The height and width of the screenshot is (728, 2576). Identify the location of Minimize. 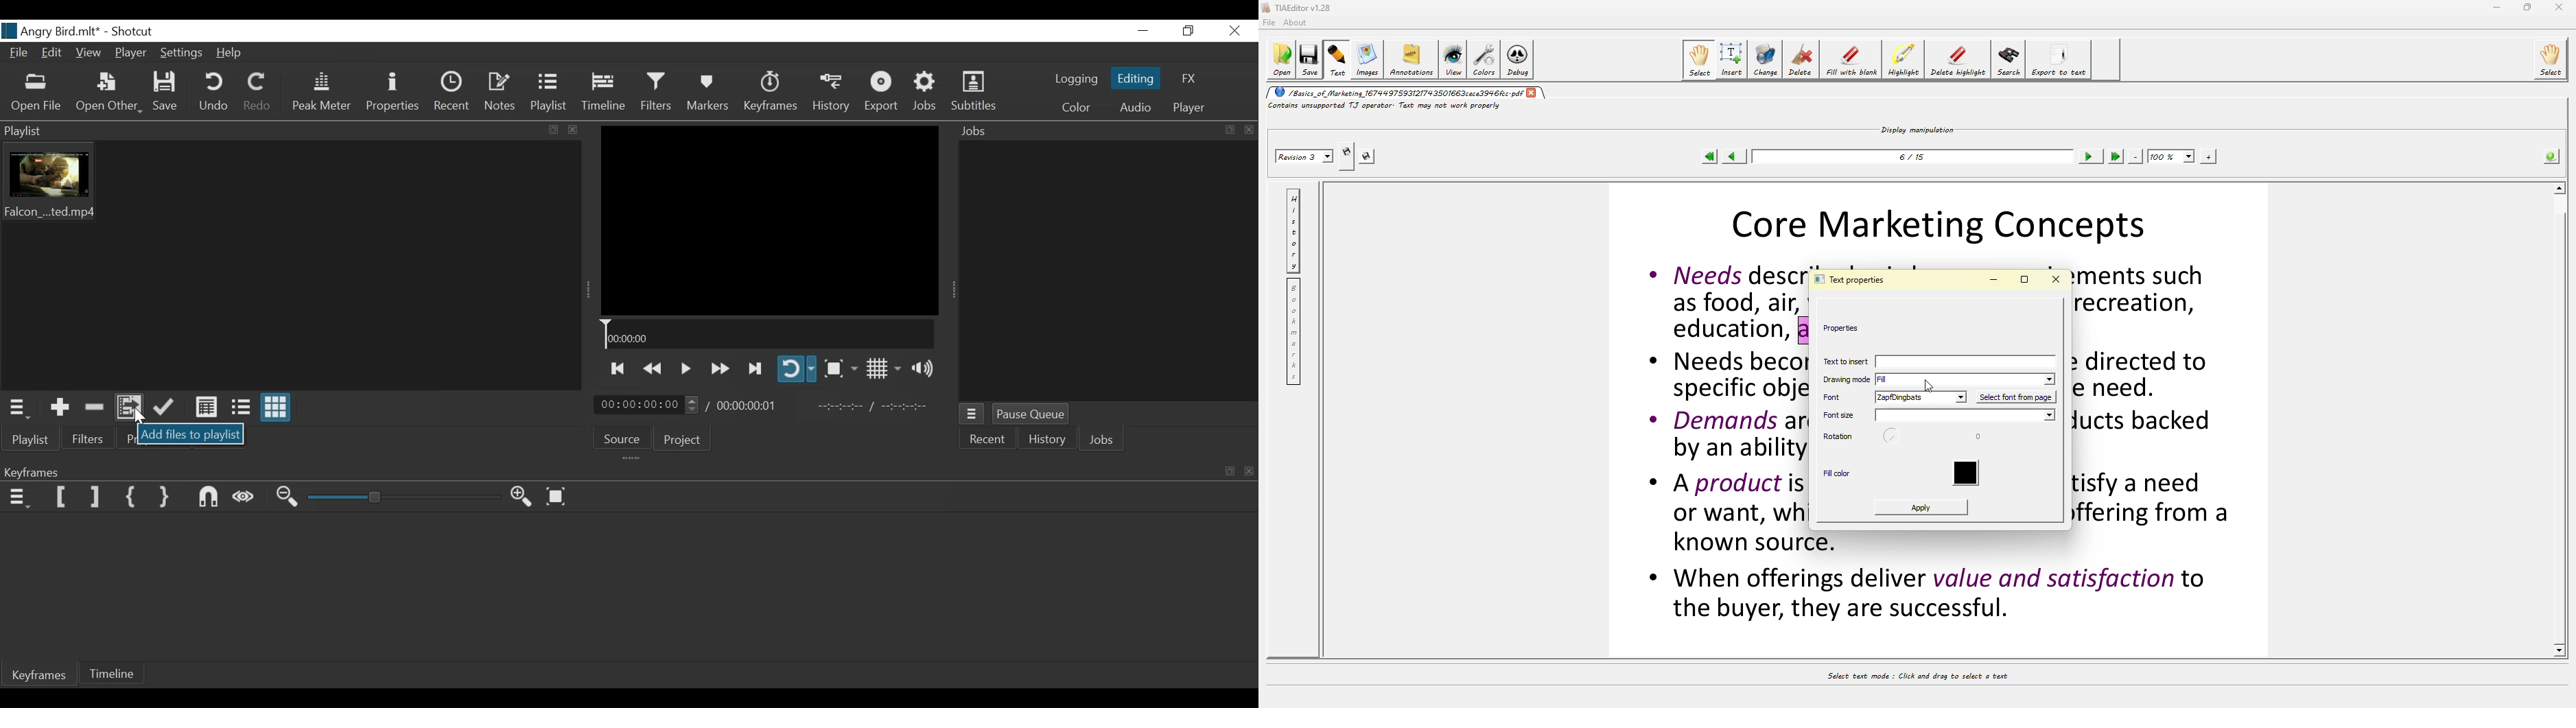
(1146, 31).